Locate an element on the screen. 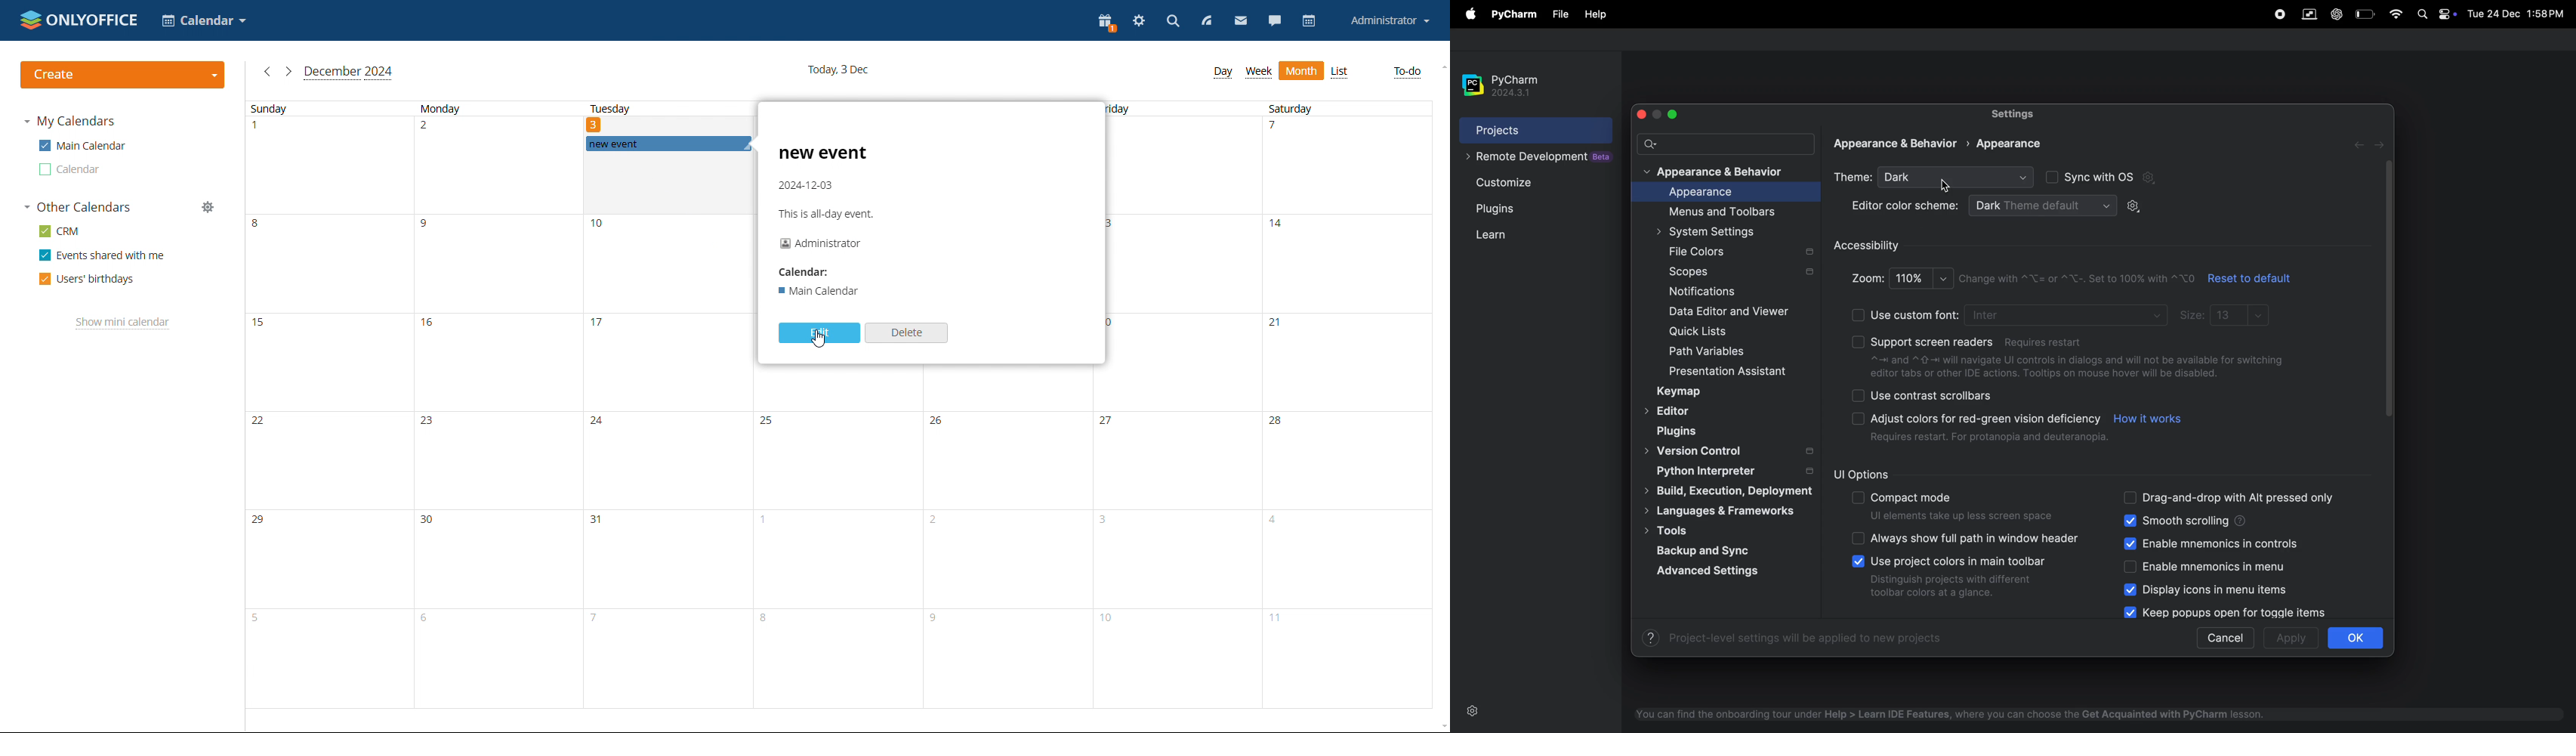 This screenshot has width=2576, height=756. cancel is located at coordinates (2227, 638).